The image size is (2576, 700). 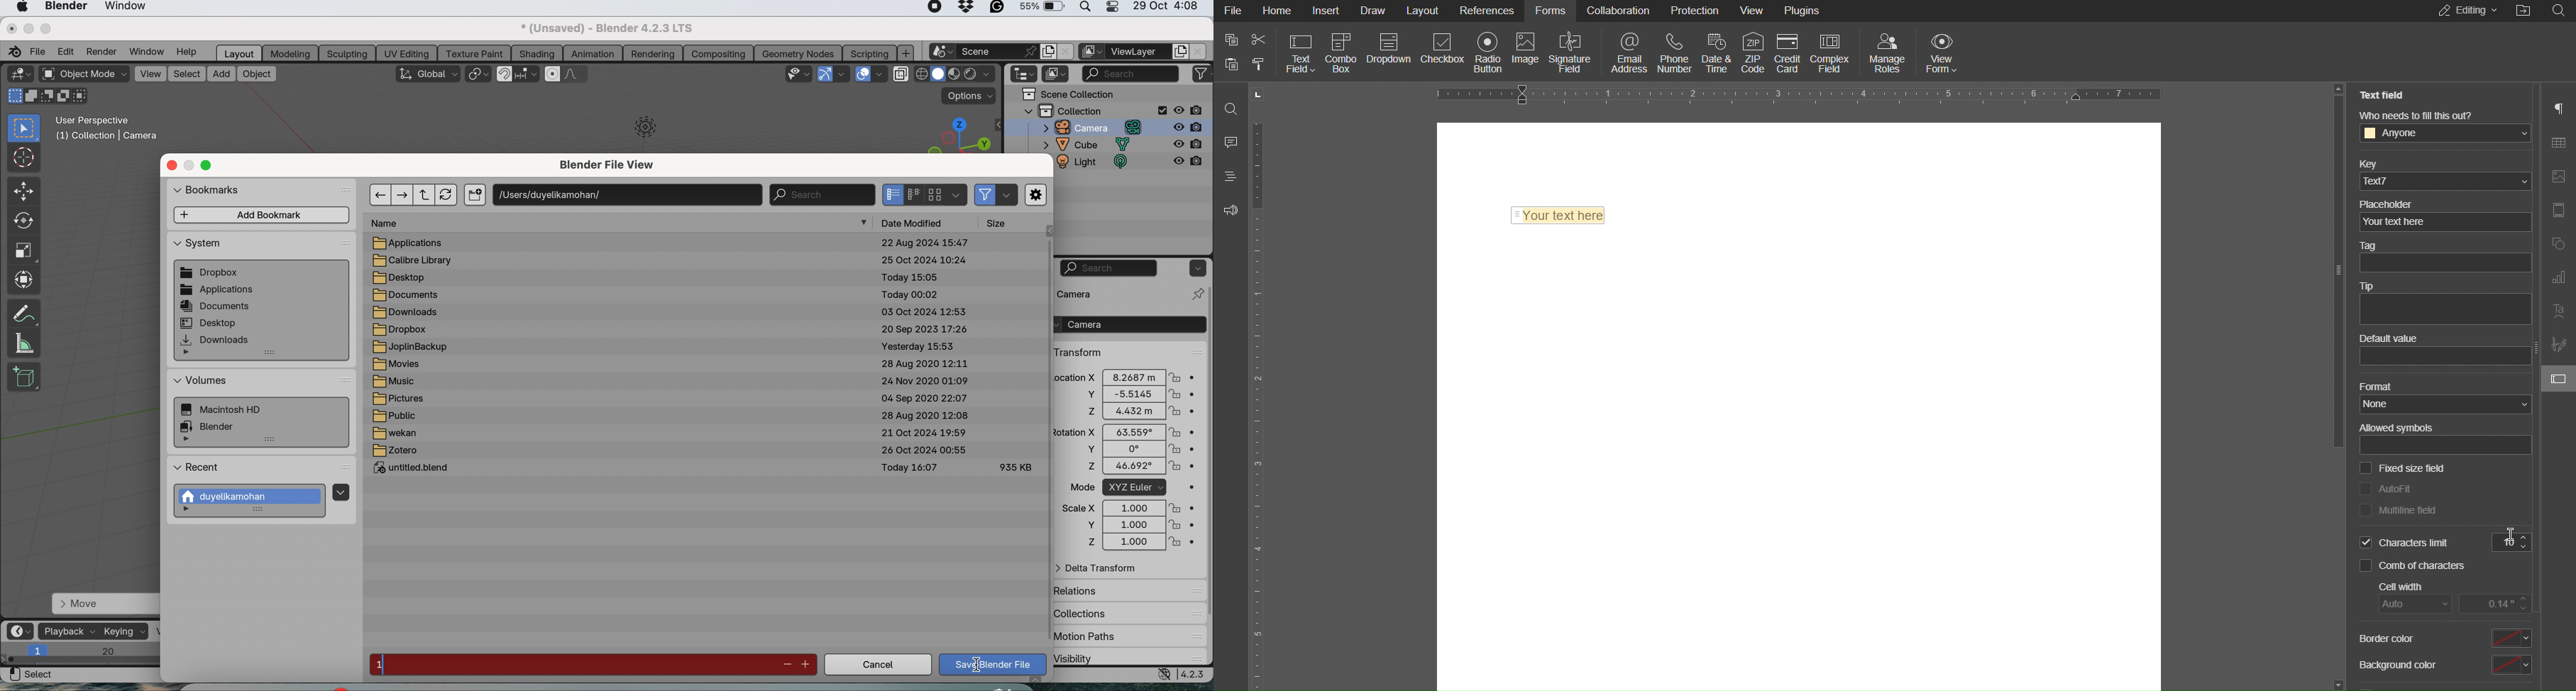 I want to click on disable in renders, so click(x=1190, y=110).